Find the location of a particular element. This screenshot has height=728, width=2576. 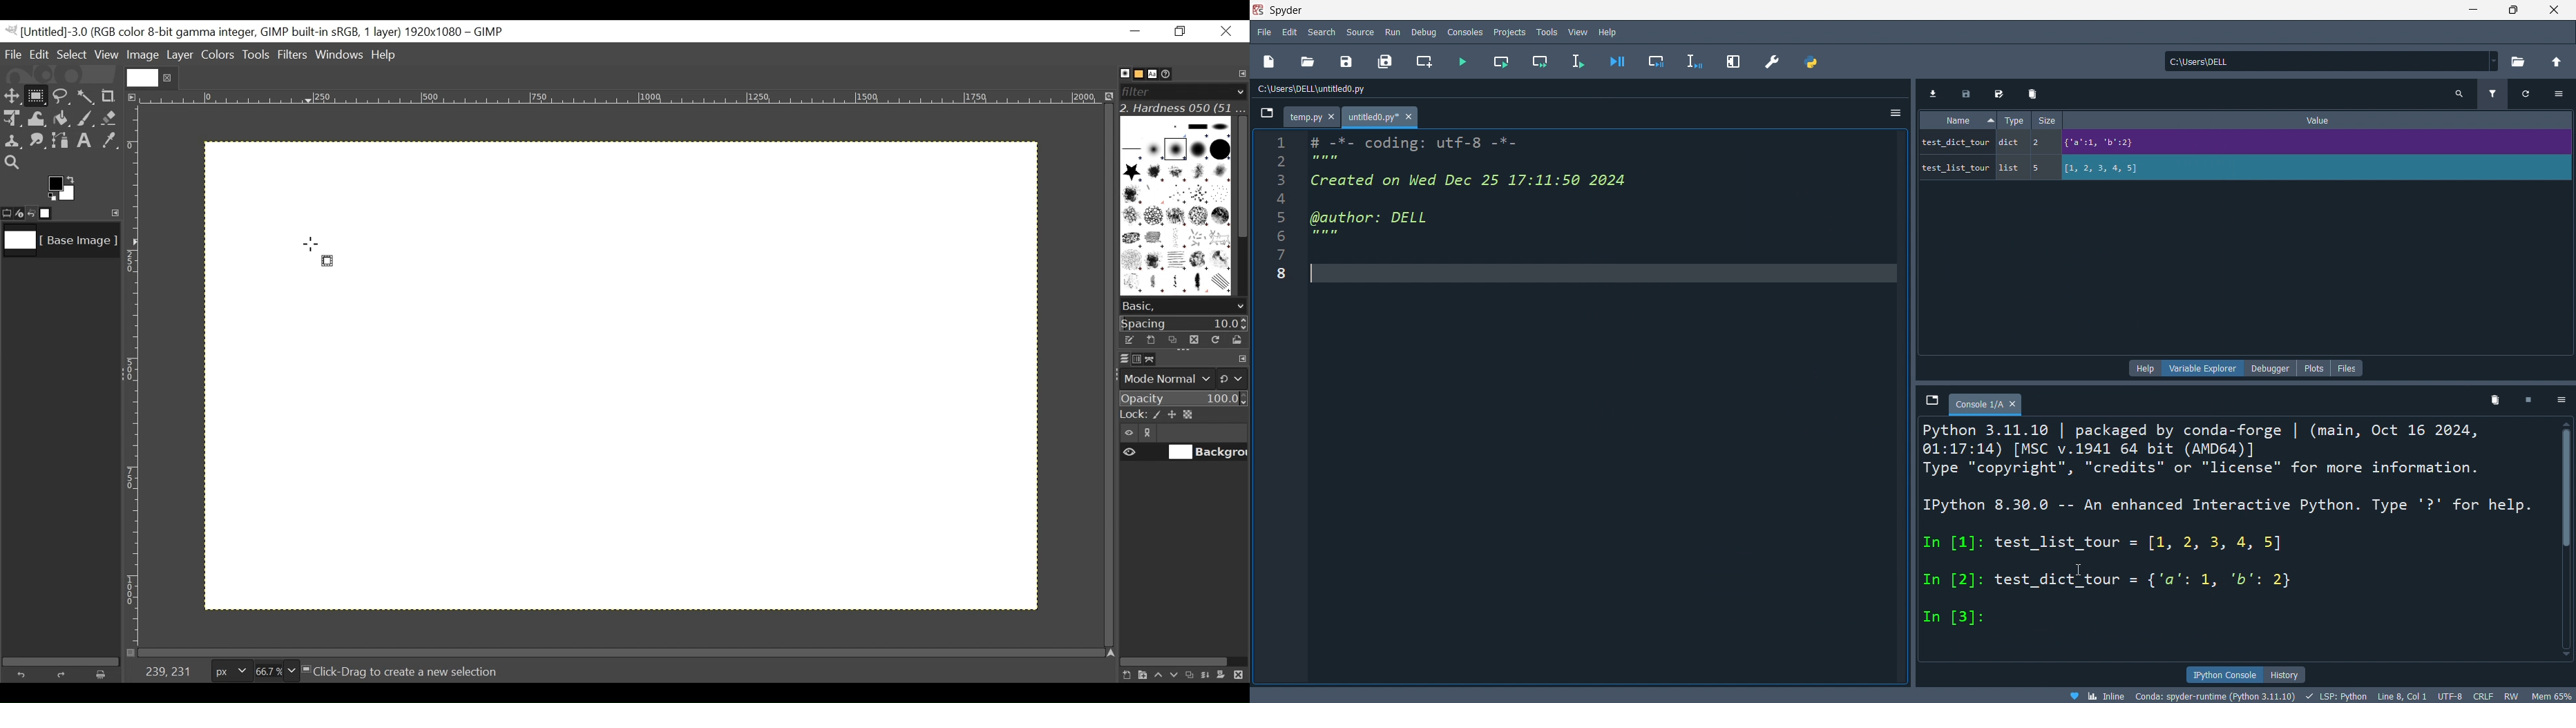

File is located at coordinates (14, 54).